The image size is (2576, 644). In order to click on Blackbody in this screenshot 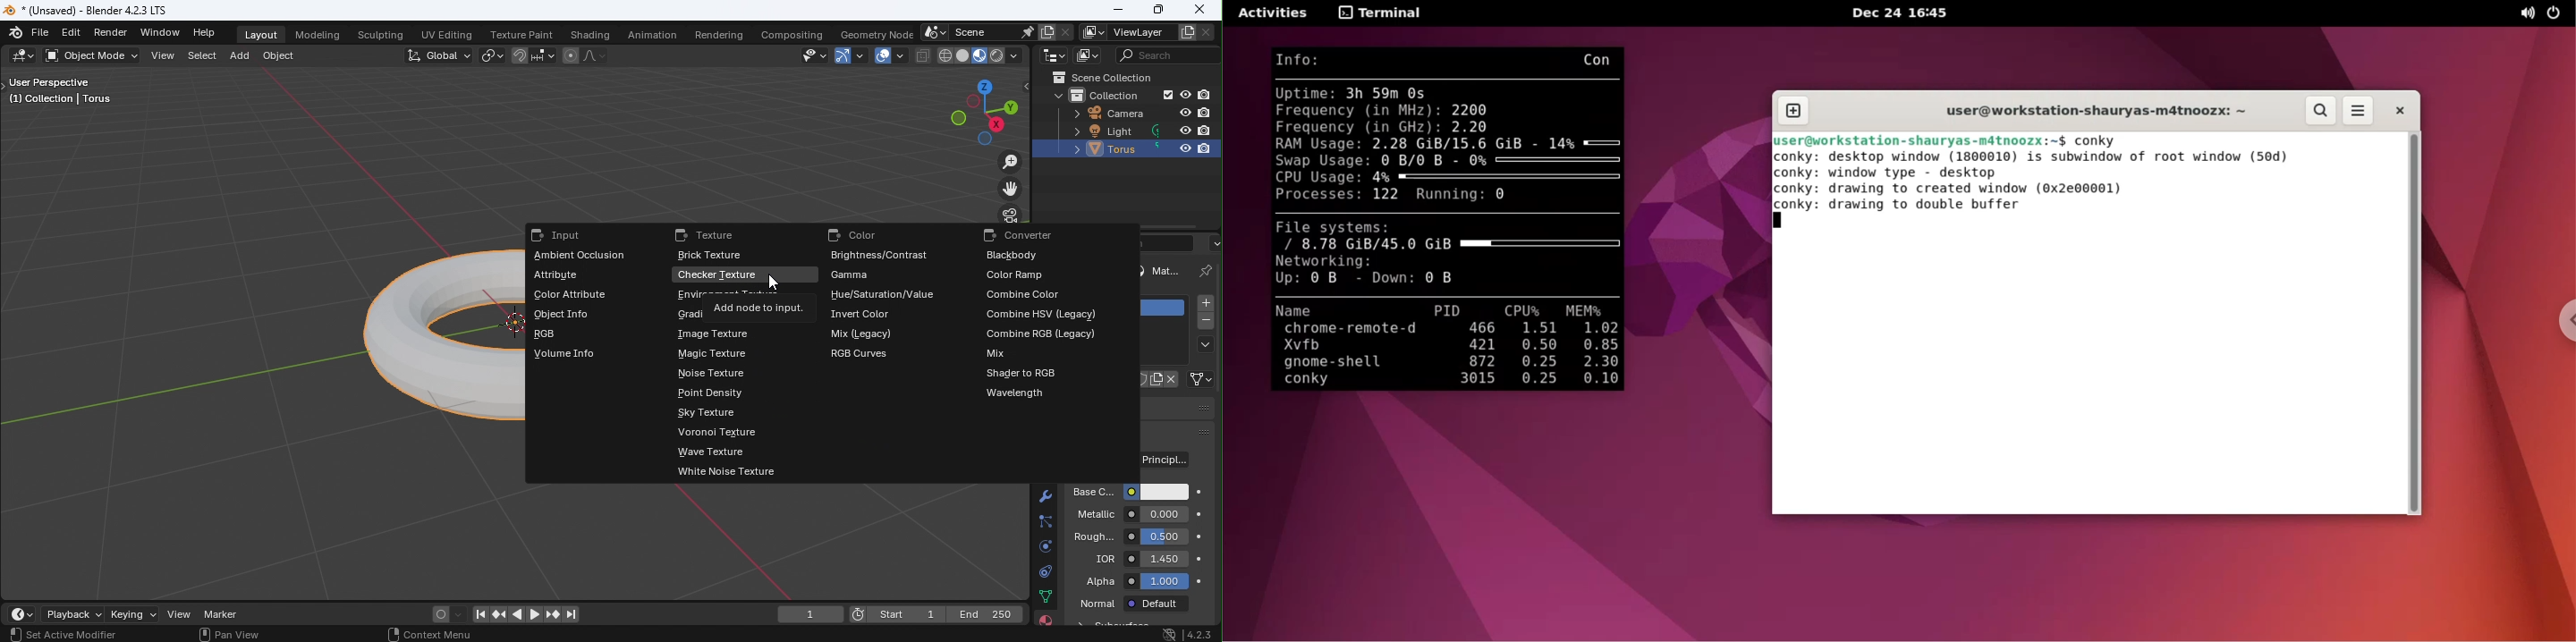, I will do `click(1008, 256)`.